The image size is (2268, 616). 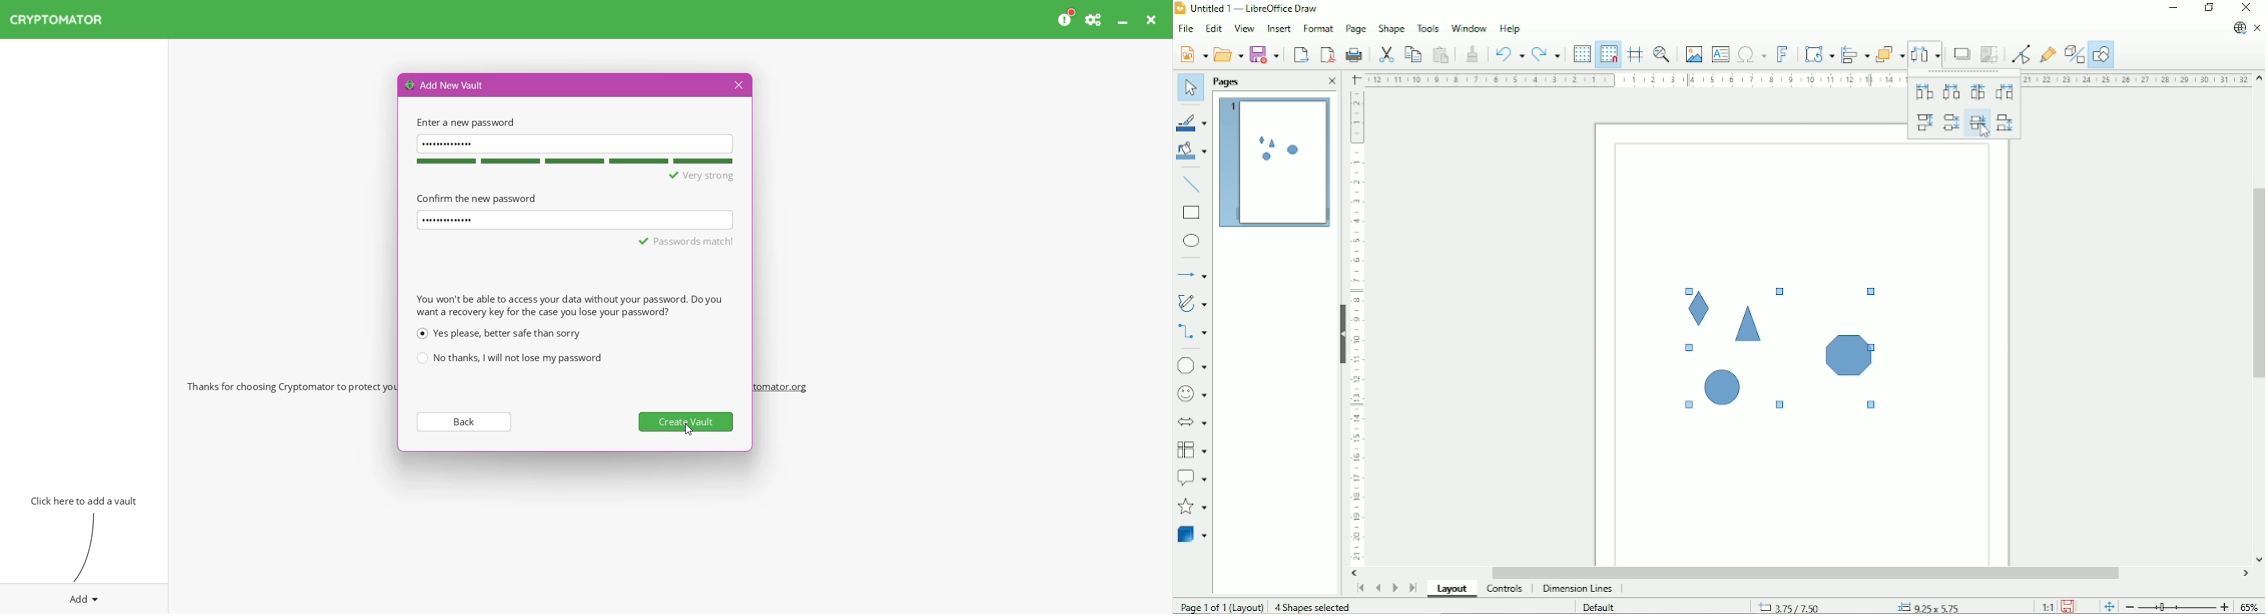 I want to click on Symbol shapes, so click(x=1192, y=394).